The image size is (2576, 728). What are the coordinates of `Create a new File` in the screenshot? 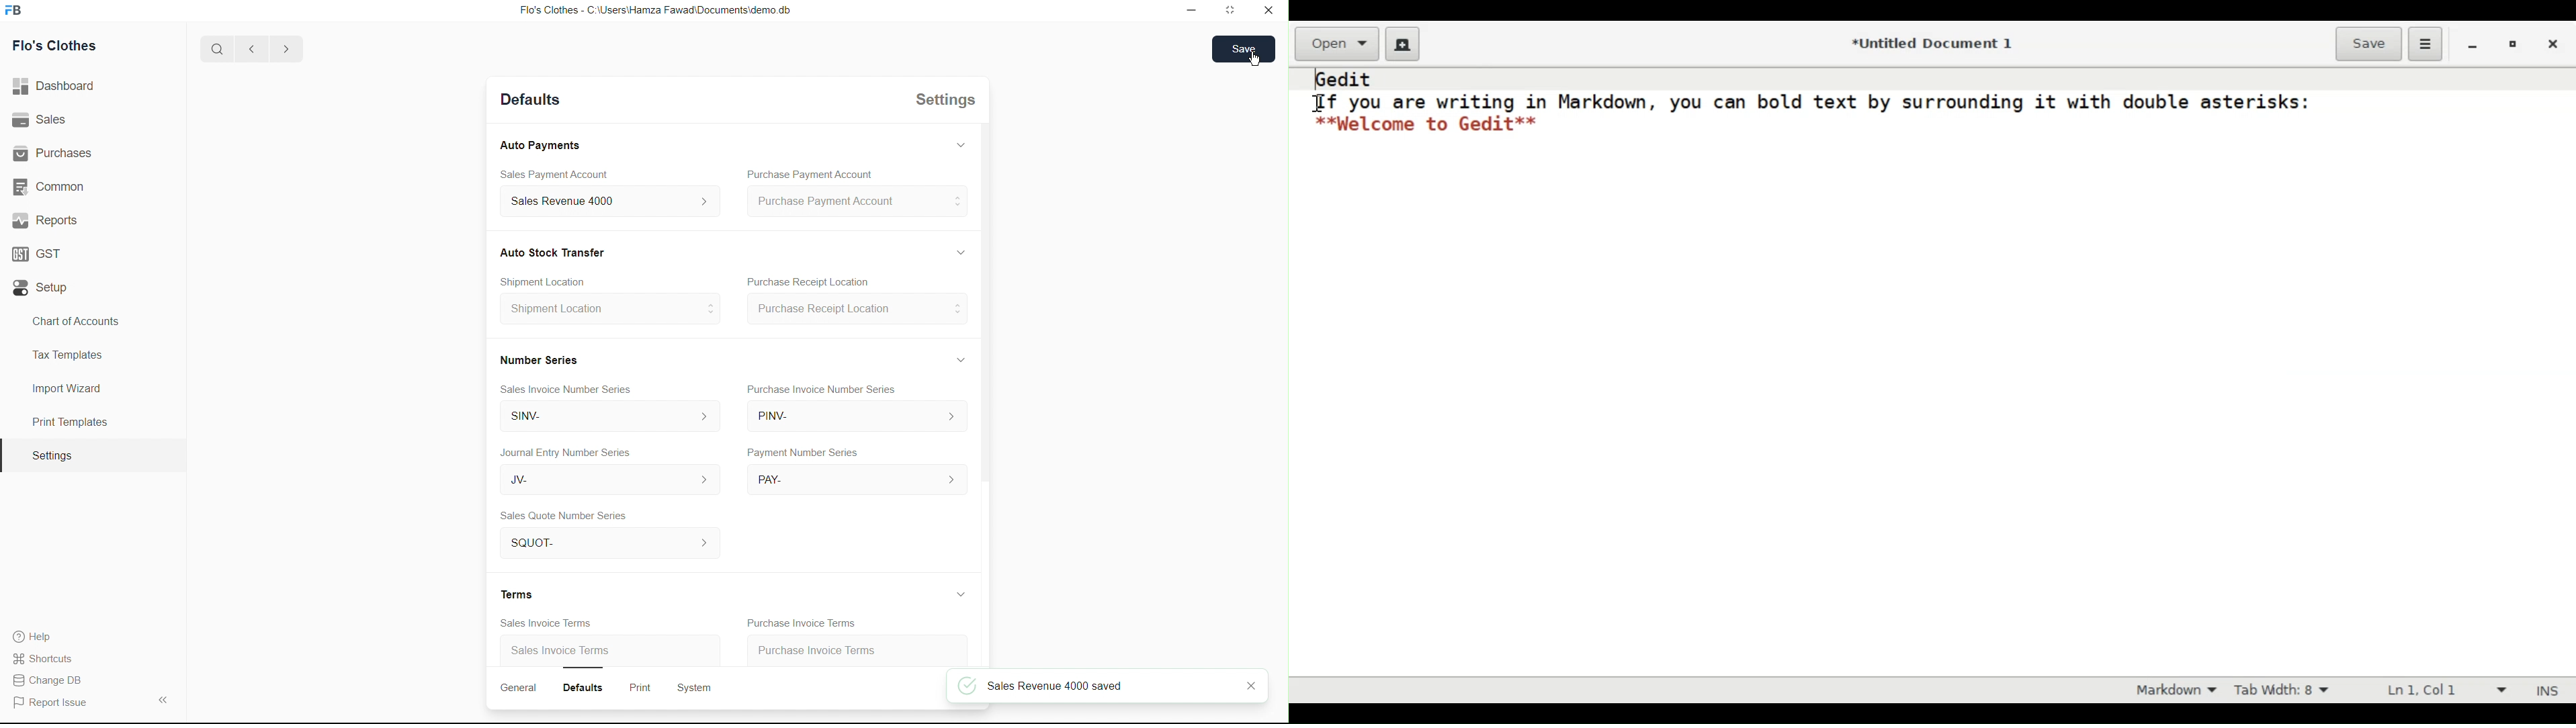 It's located at (1400, 43).